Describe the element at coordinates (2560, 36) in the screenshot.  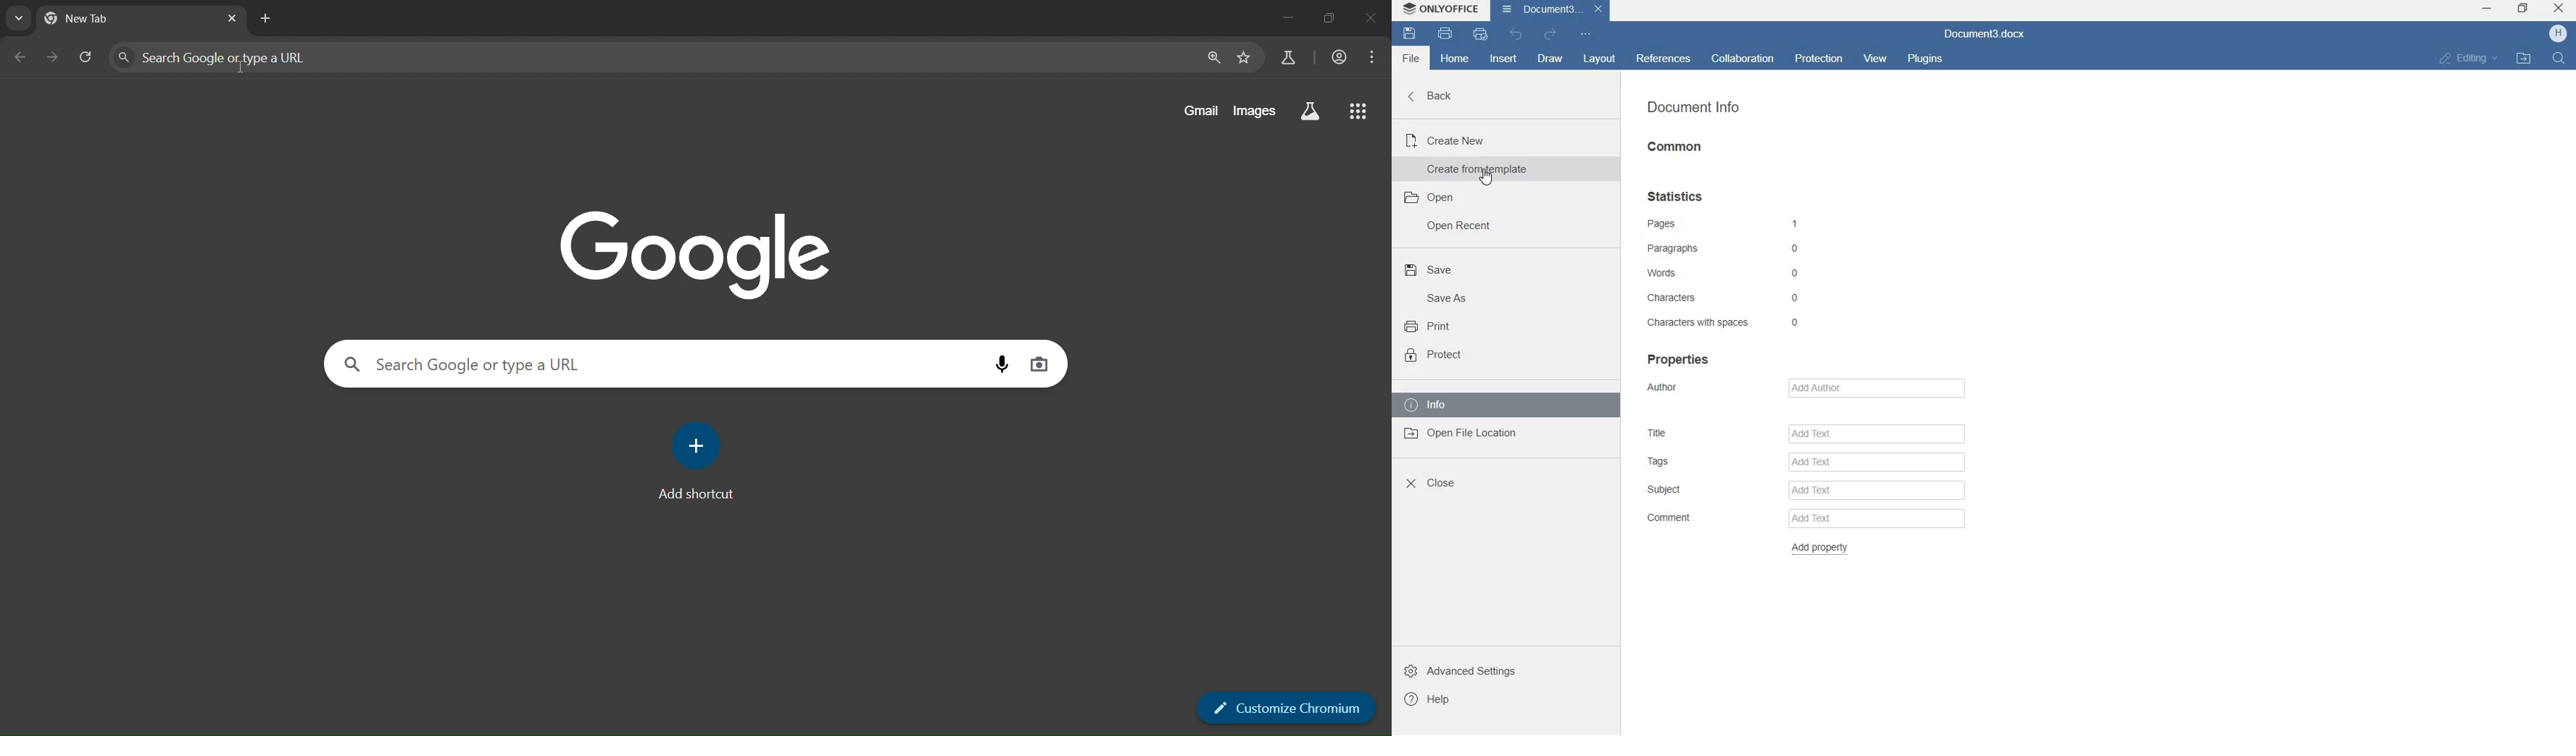
I see `profile ` at that location.